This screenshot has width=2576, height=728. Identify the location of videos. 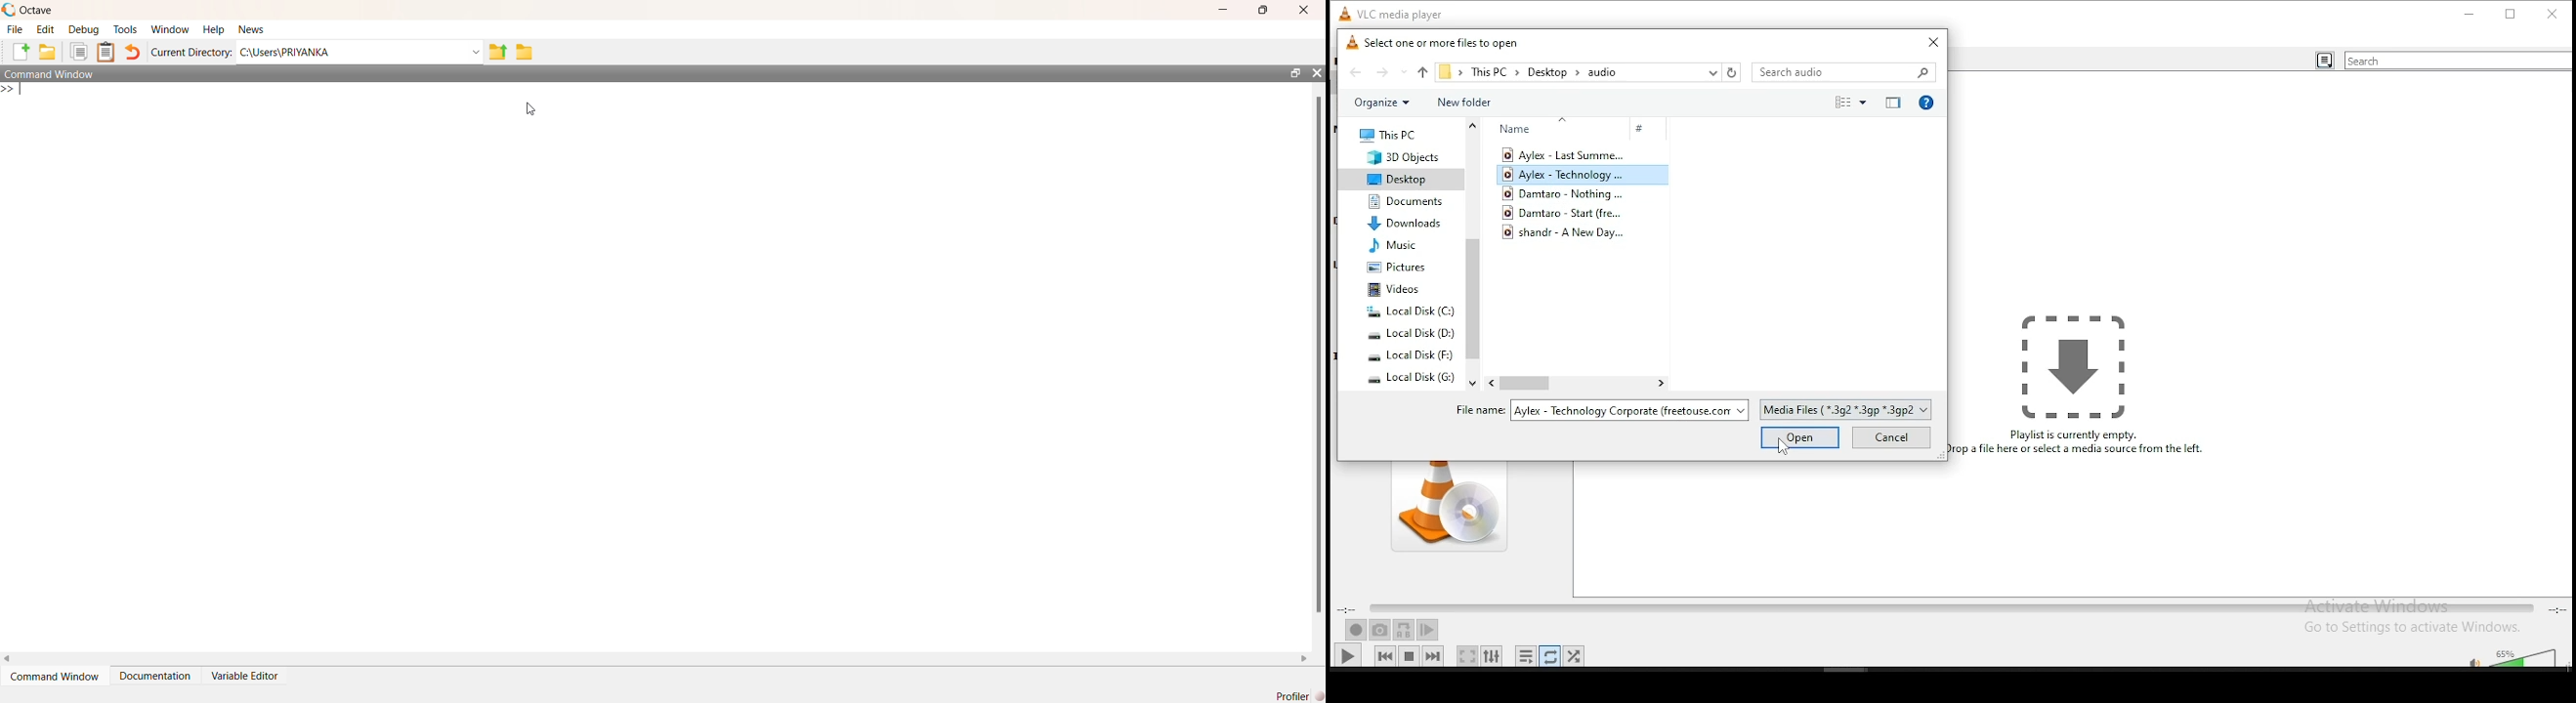
(1396, 290).